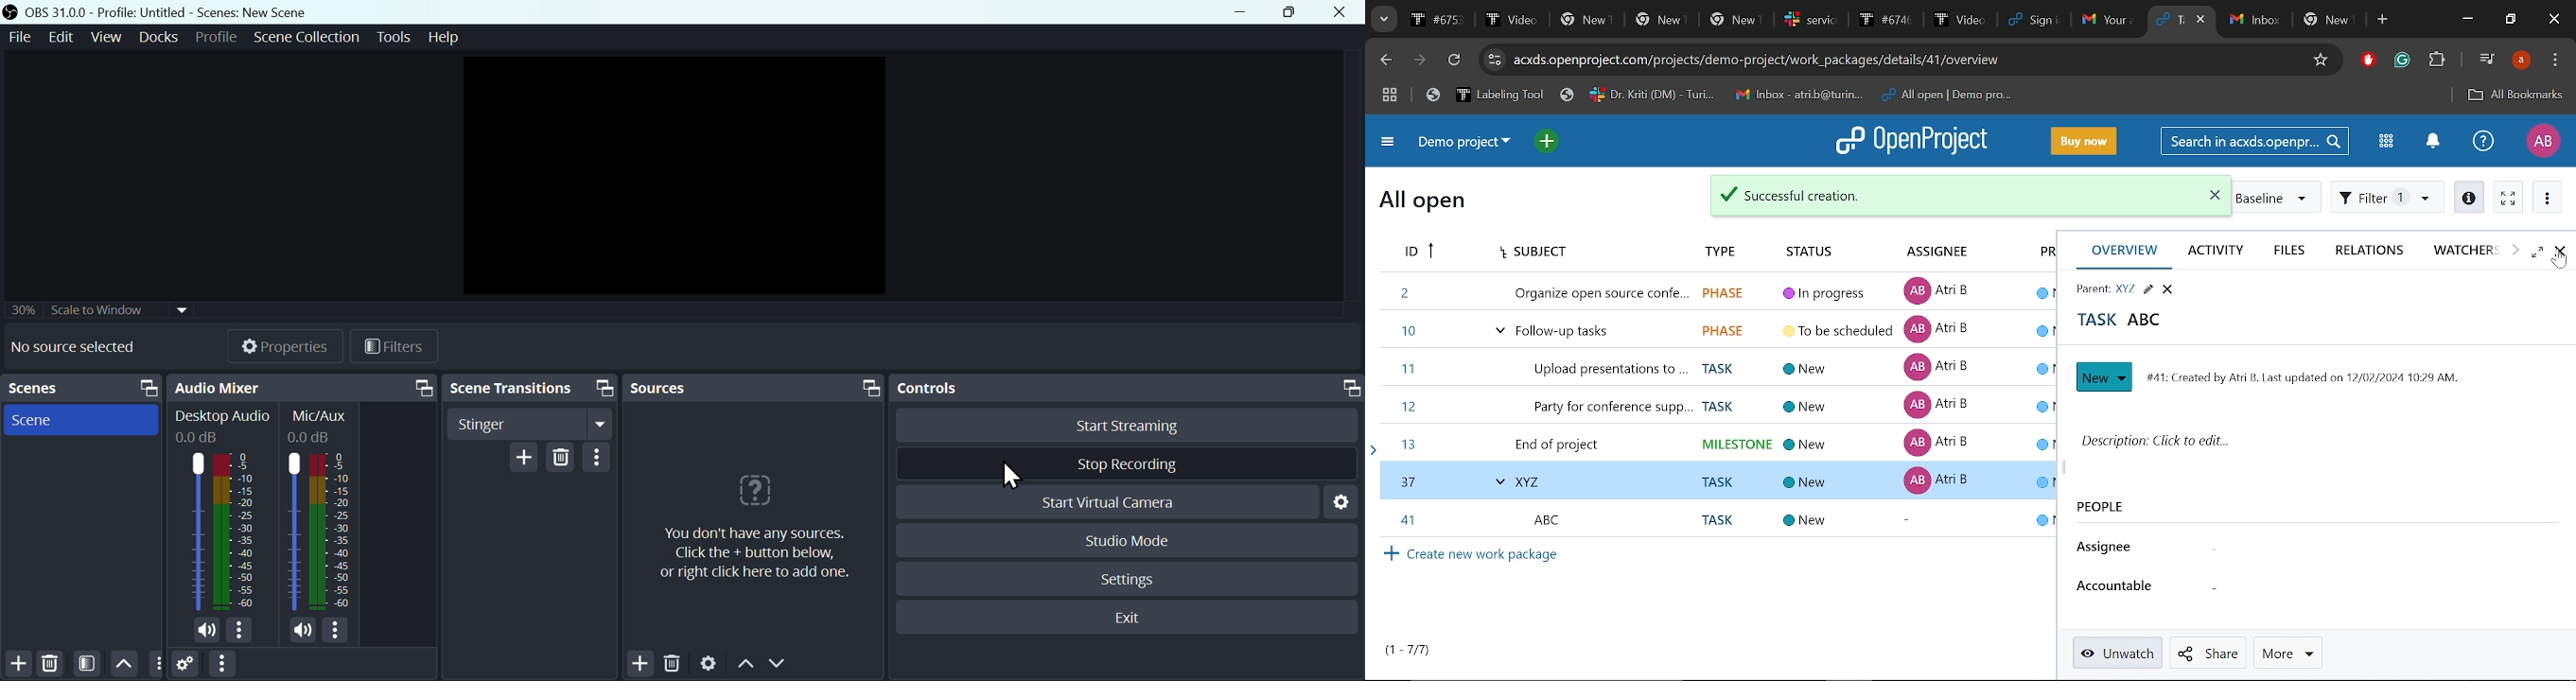  I want to click on Notification, so click(2431, 143).